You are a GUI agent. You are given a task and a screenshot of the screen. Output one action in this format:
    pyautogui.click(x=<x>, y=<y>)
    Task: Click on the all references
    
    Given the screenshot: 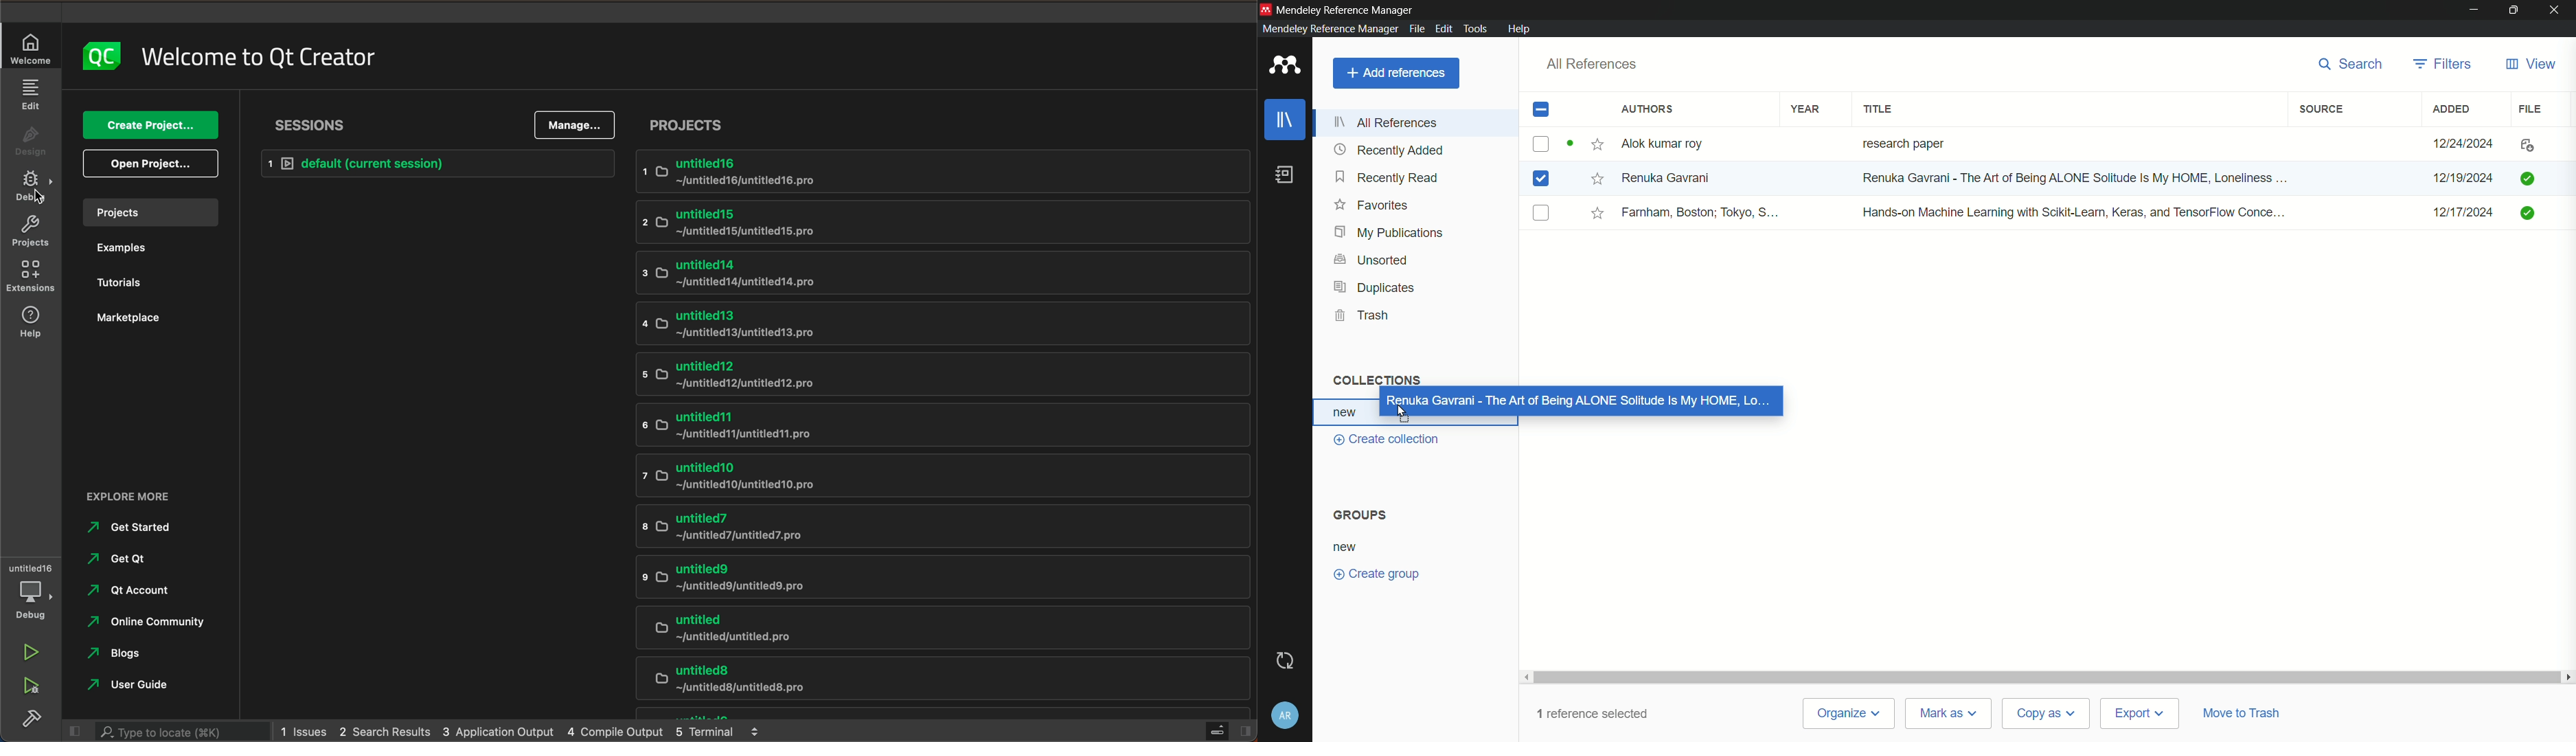 What is the action you would take?
    pyautogui.click(x=1593, y=65)
    